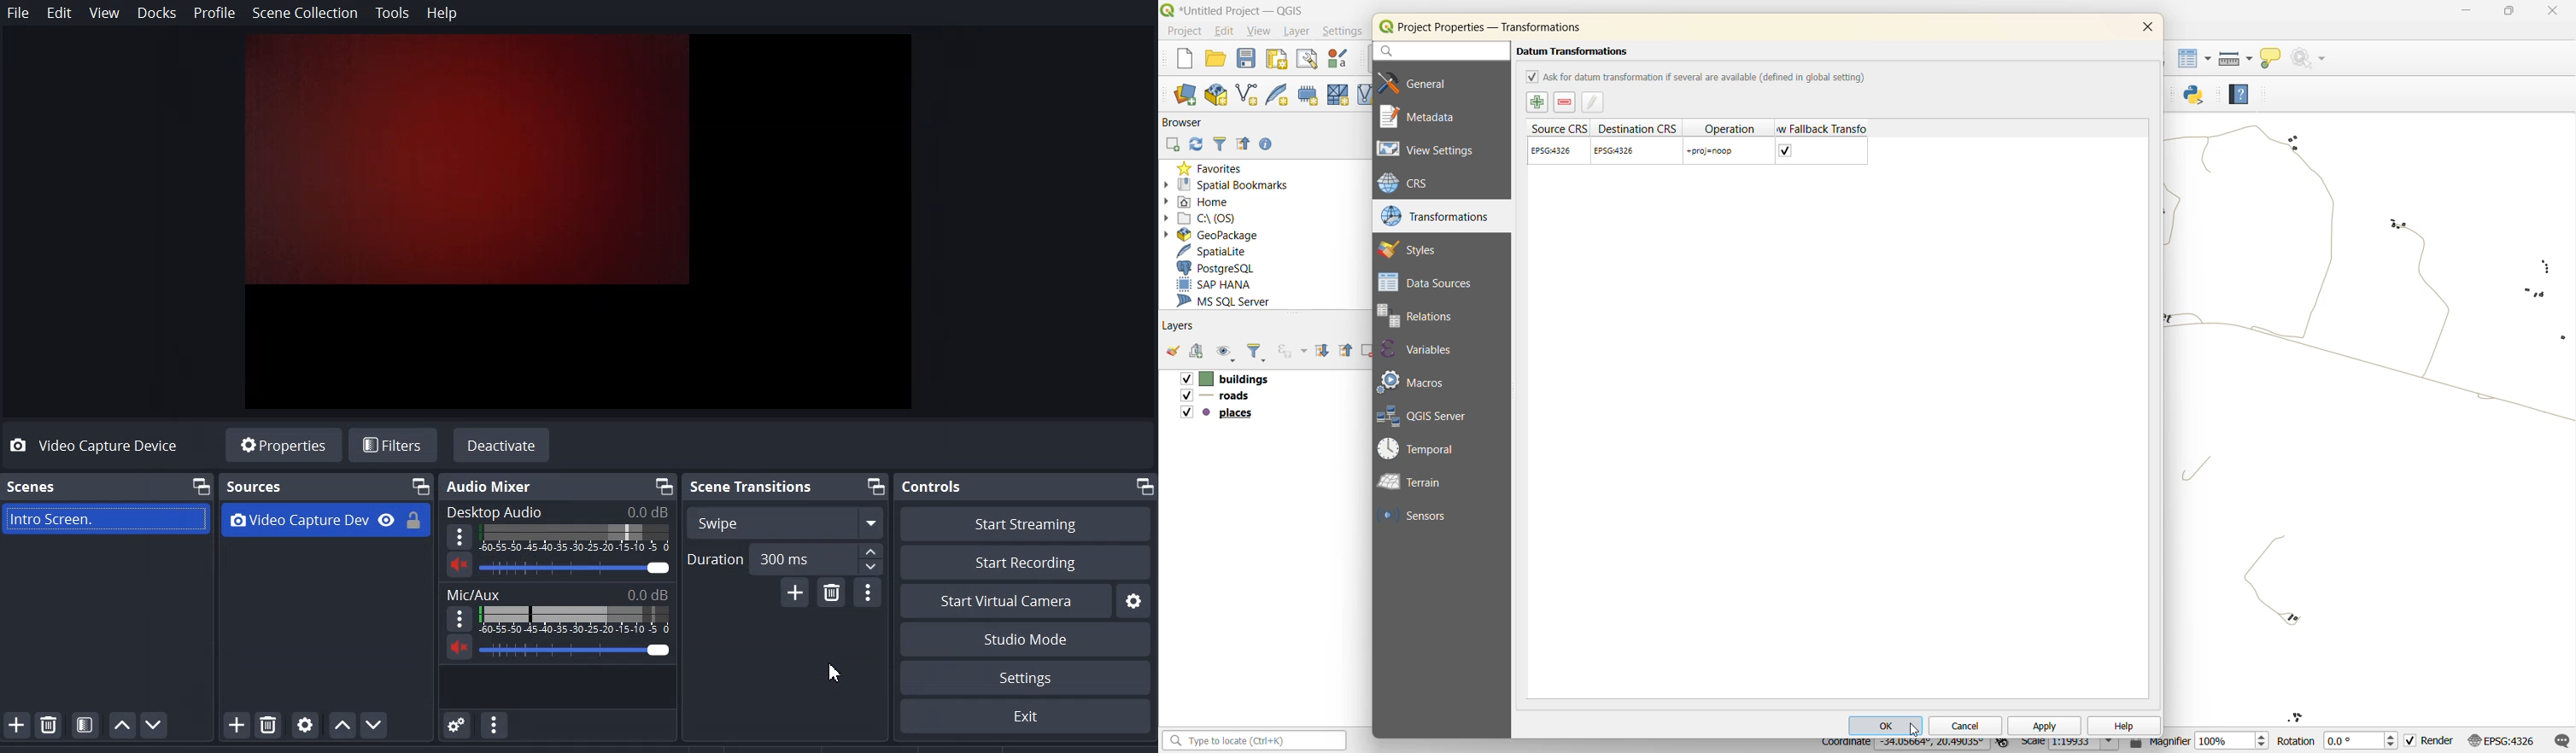  Describe the element at coordinates (1428, 315) in the screenshot. I see `relations` at that location.